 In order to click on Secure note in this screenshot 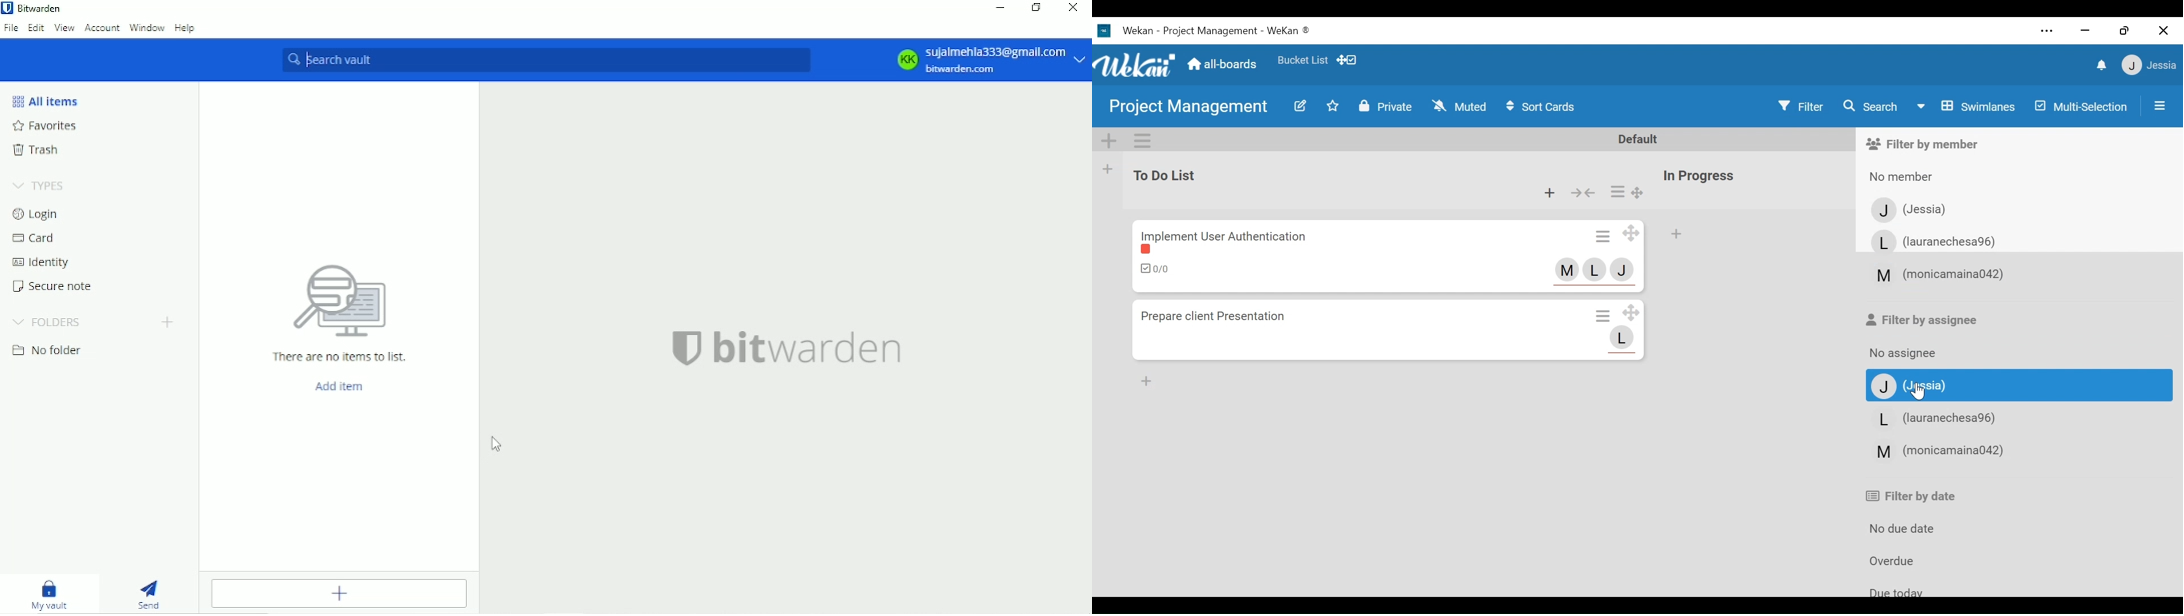, I will do `click(56, 288)`.